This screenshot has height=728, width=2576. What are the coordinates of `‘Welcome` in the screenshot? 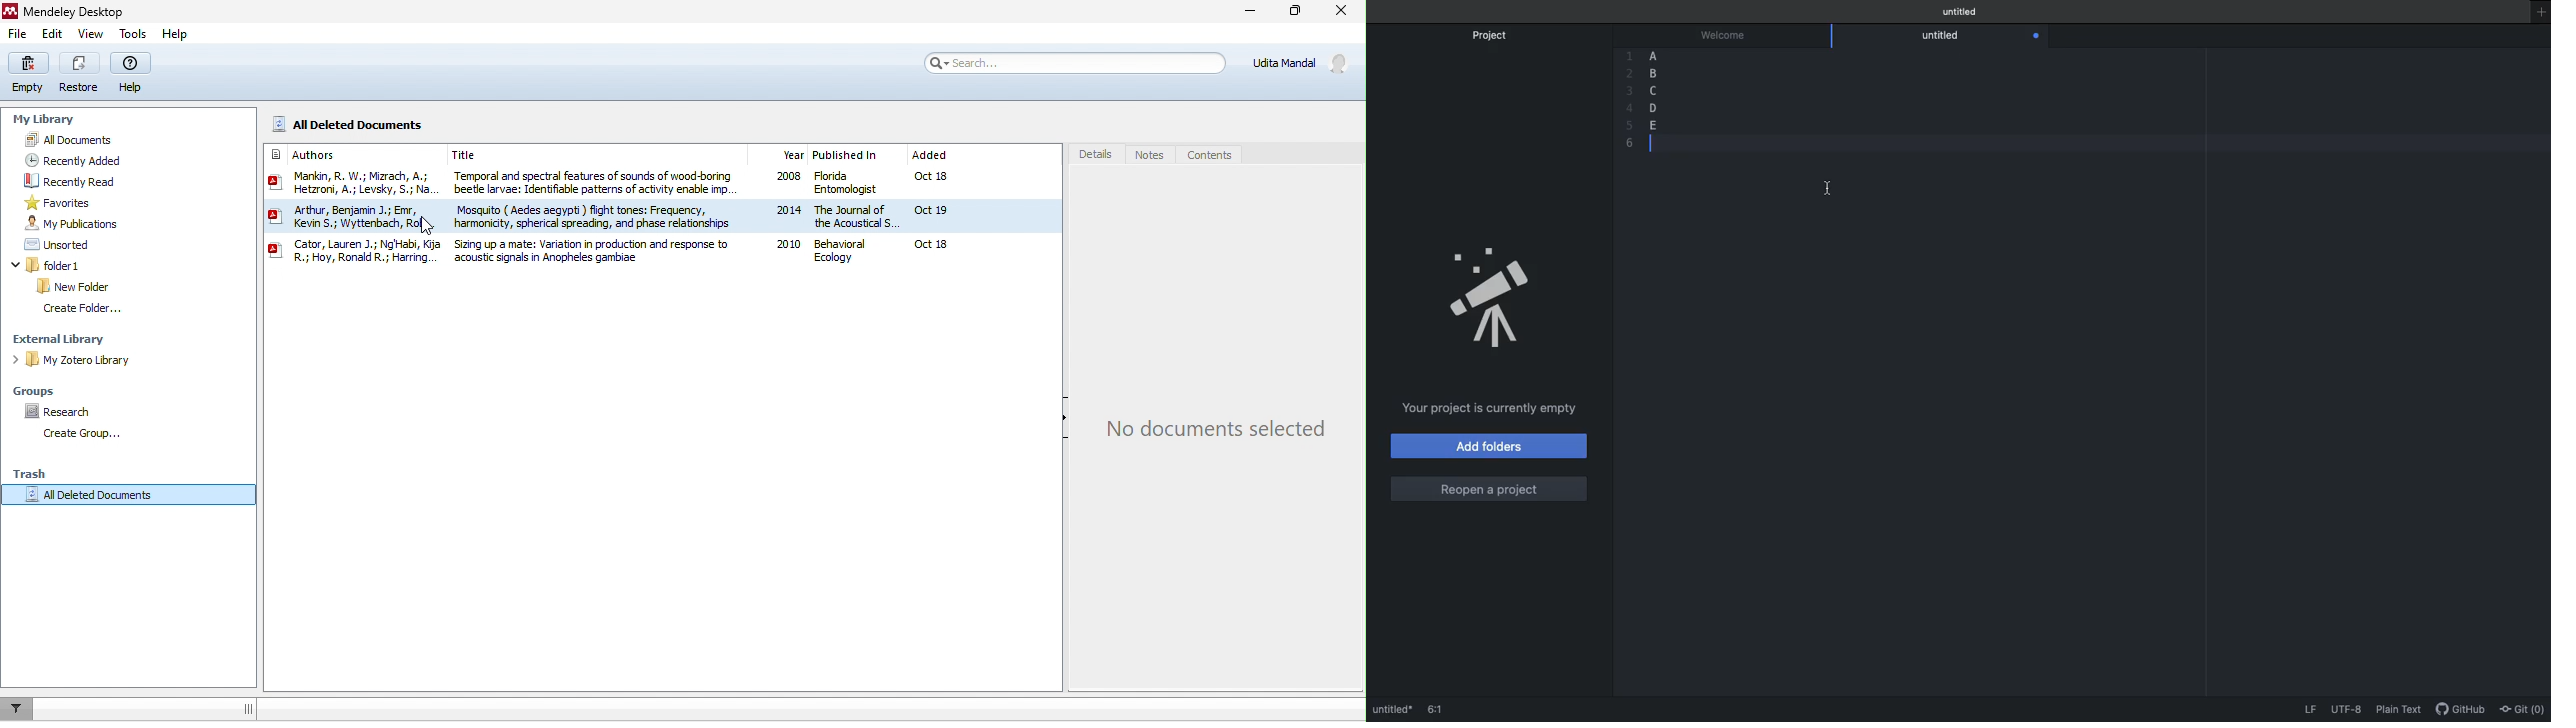 It's located at (1728, 33).